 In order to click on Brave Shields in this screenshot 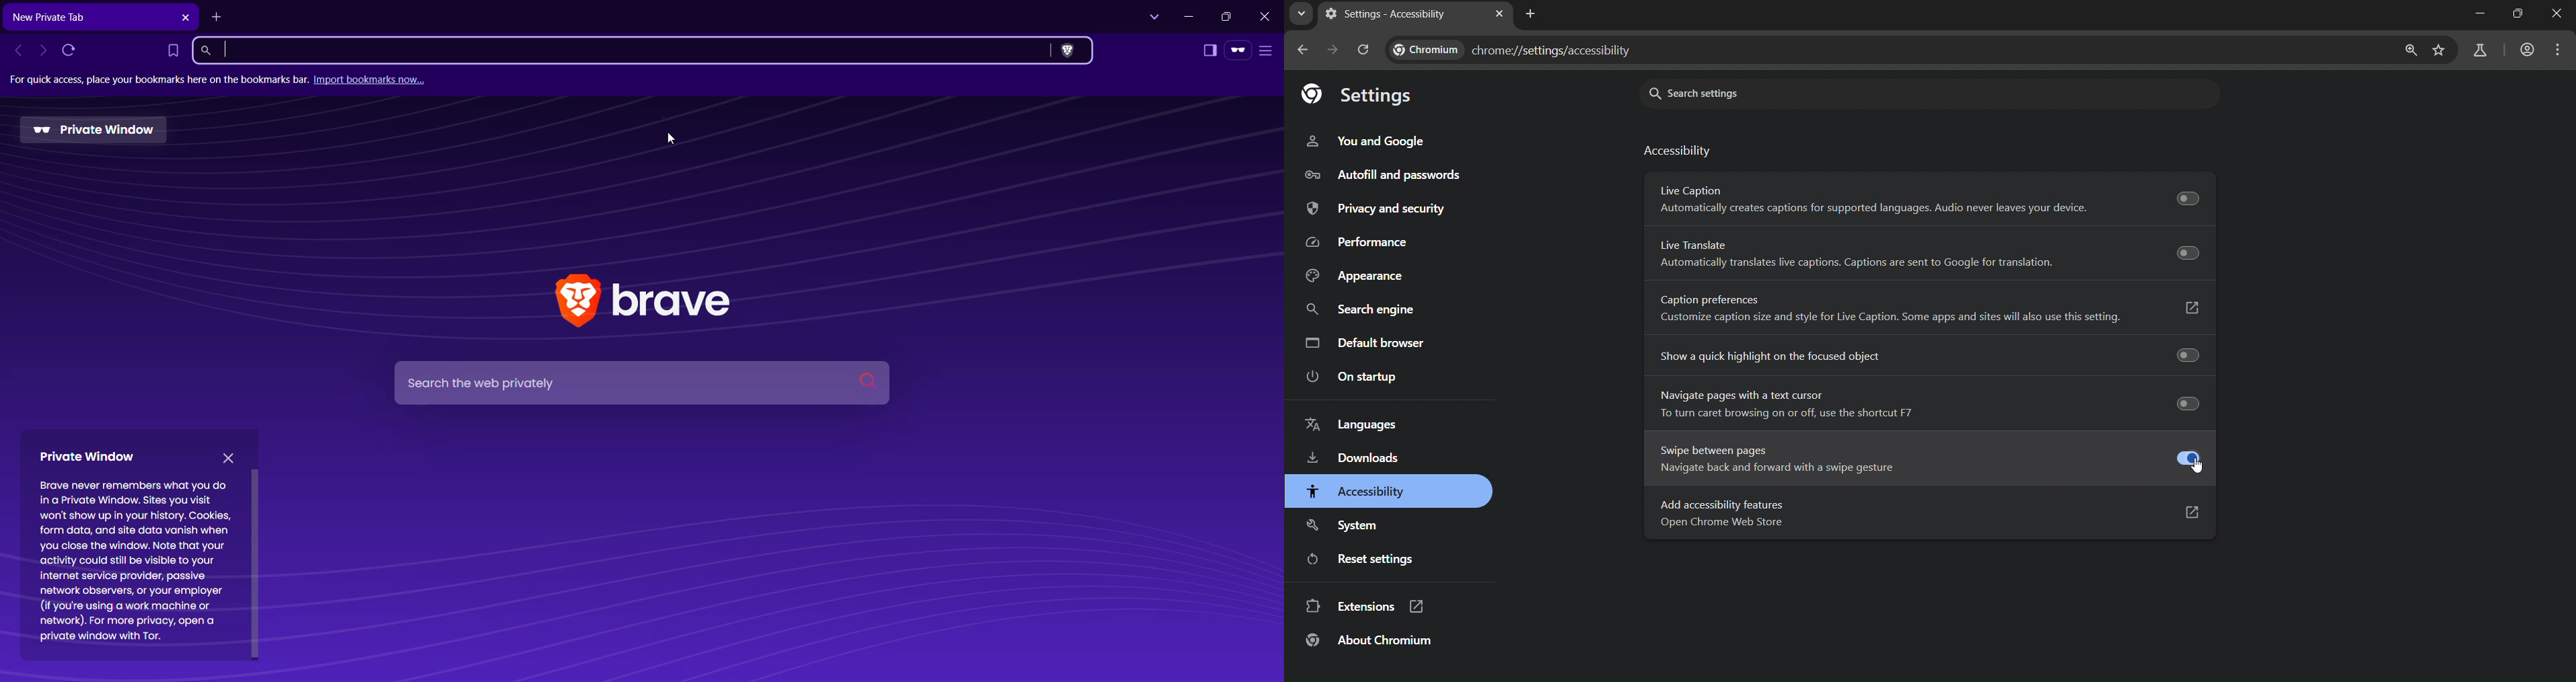, I will do `click(1068, 49)`.